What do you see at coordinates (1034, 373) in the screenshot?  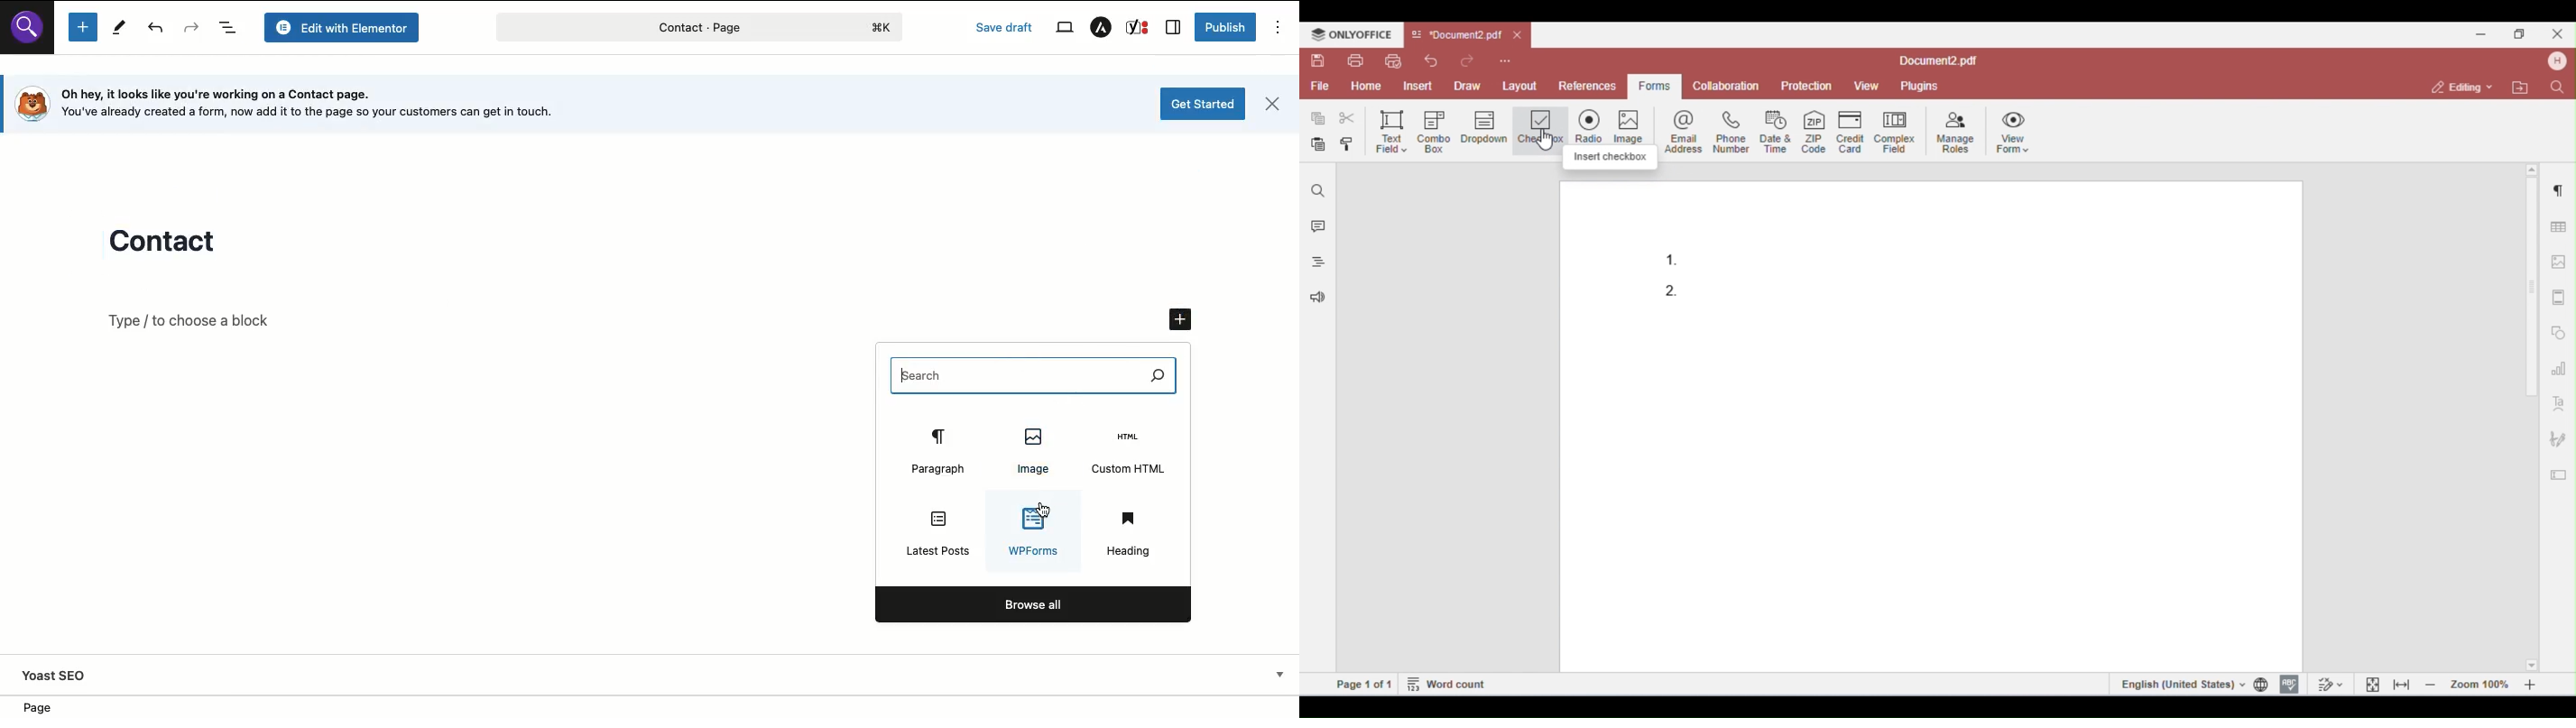 I see `Search` at bounding box center [1034, 373].